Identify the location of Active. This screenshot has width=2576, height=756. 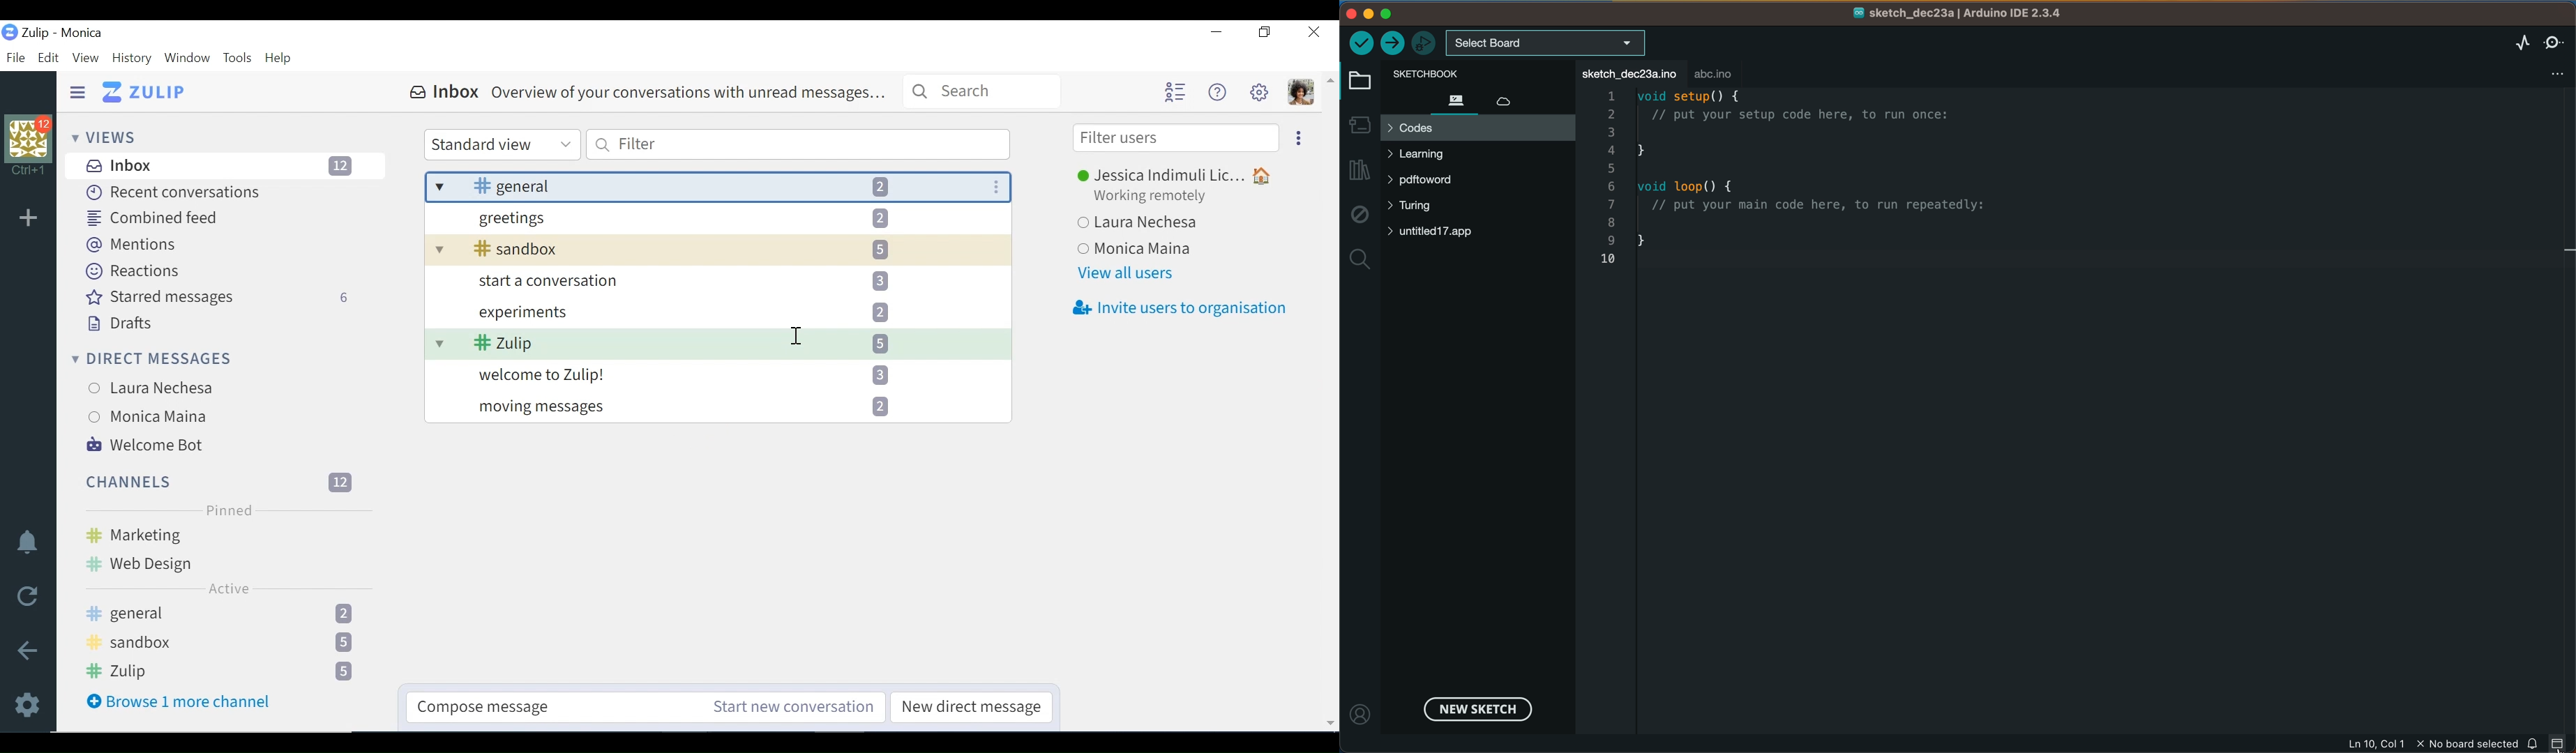
(231, 590).